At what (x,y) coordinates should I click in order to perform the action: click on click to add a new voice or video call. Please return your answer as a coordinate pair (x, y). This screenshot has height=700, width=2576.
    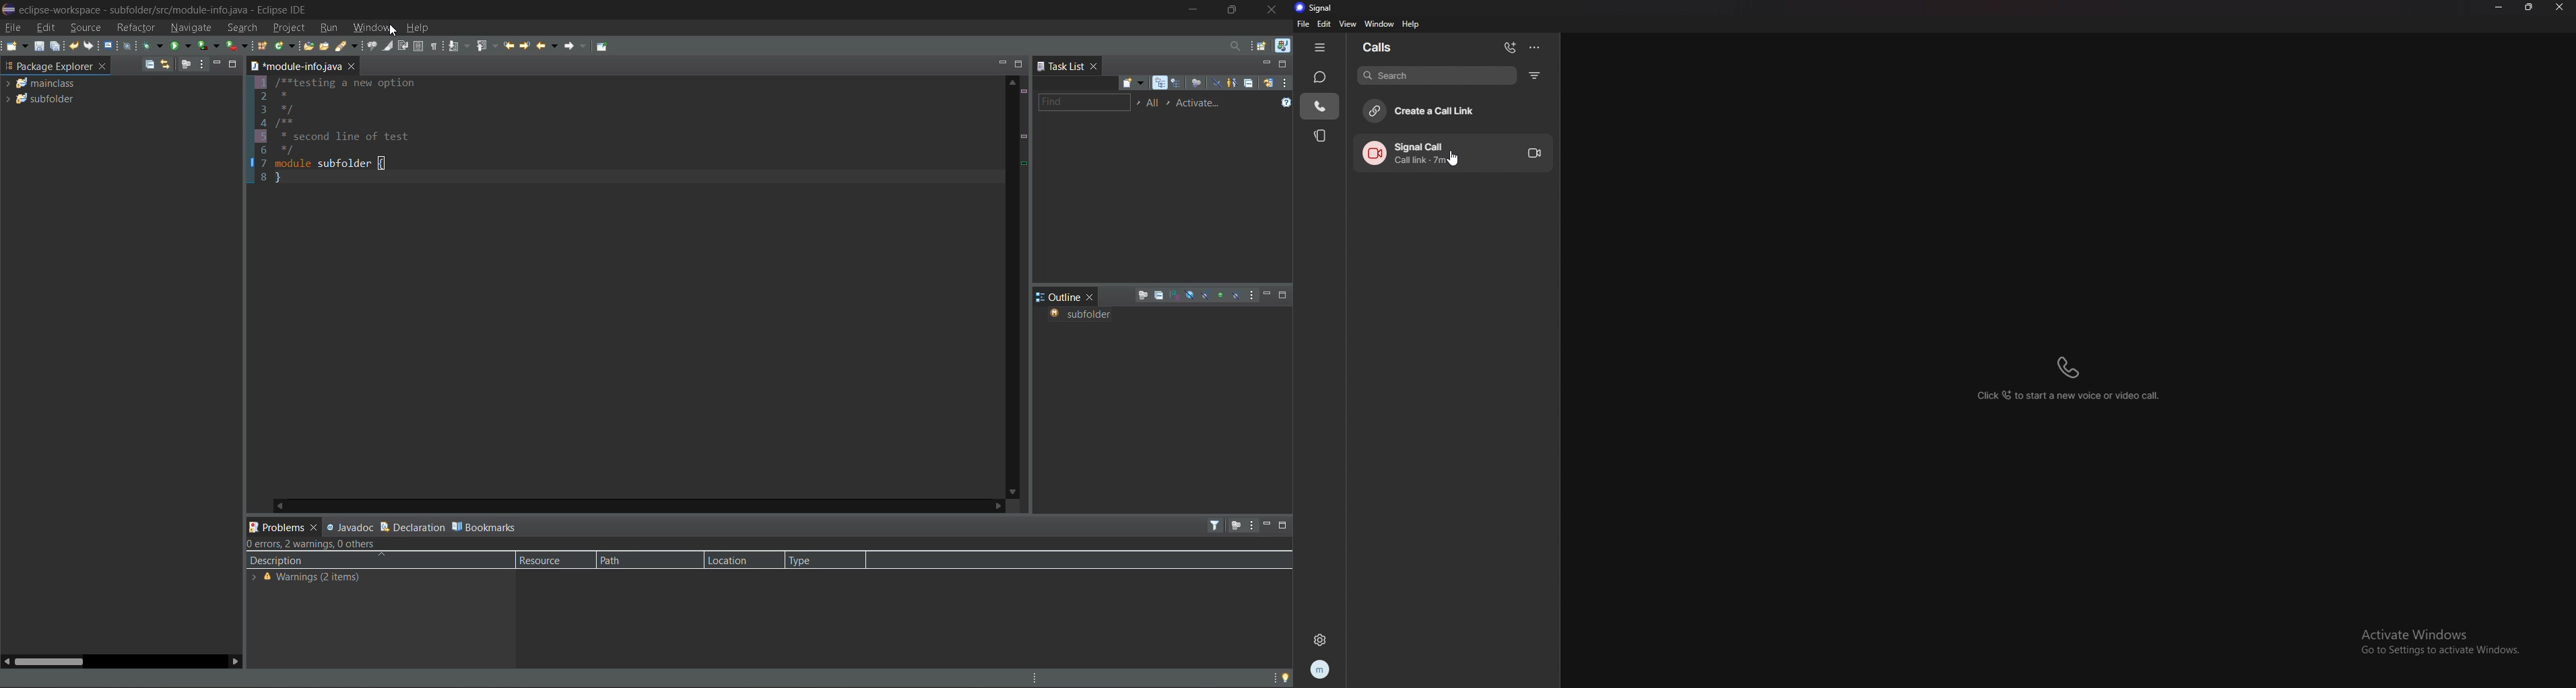
    Looking at the image, I should click on (2064, 381).